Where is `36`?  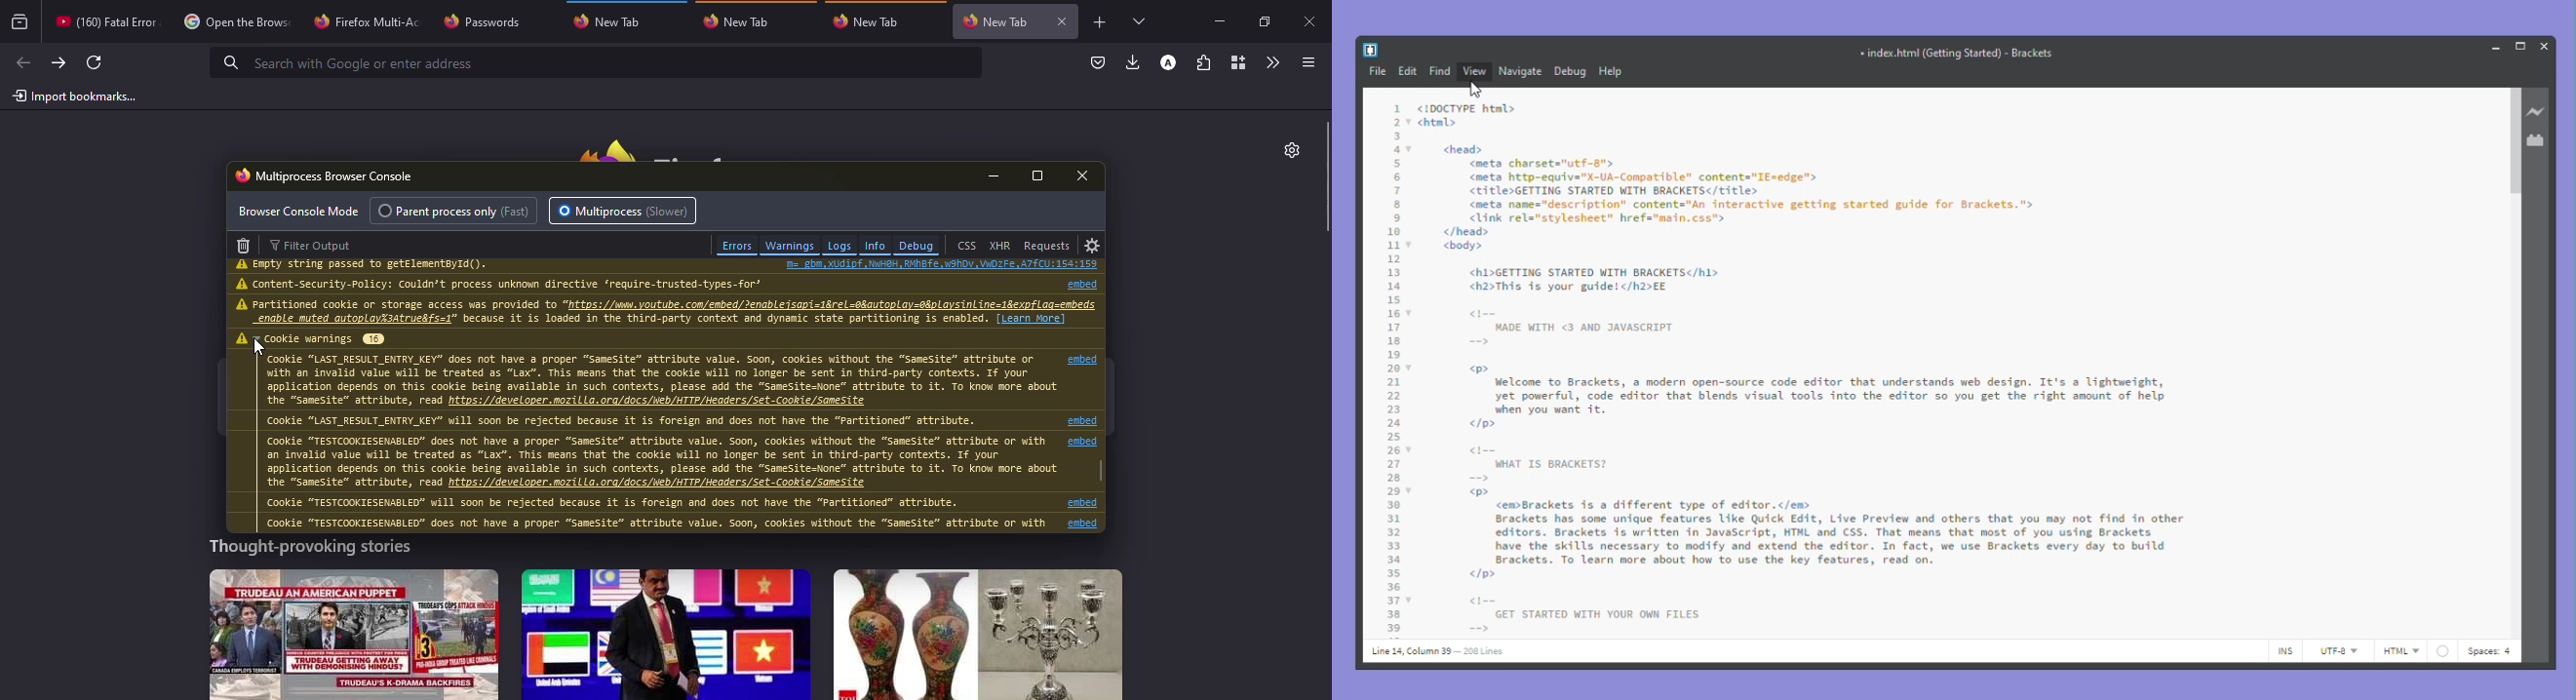 36 is located at coordinates (1393, 586).